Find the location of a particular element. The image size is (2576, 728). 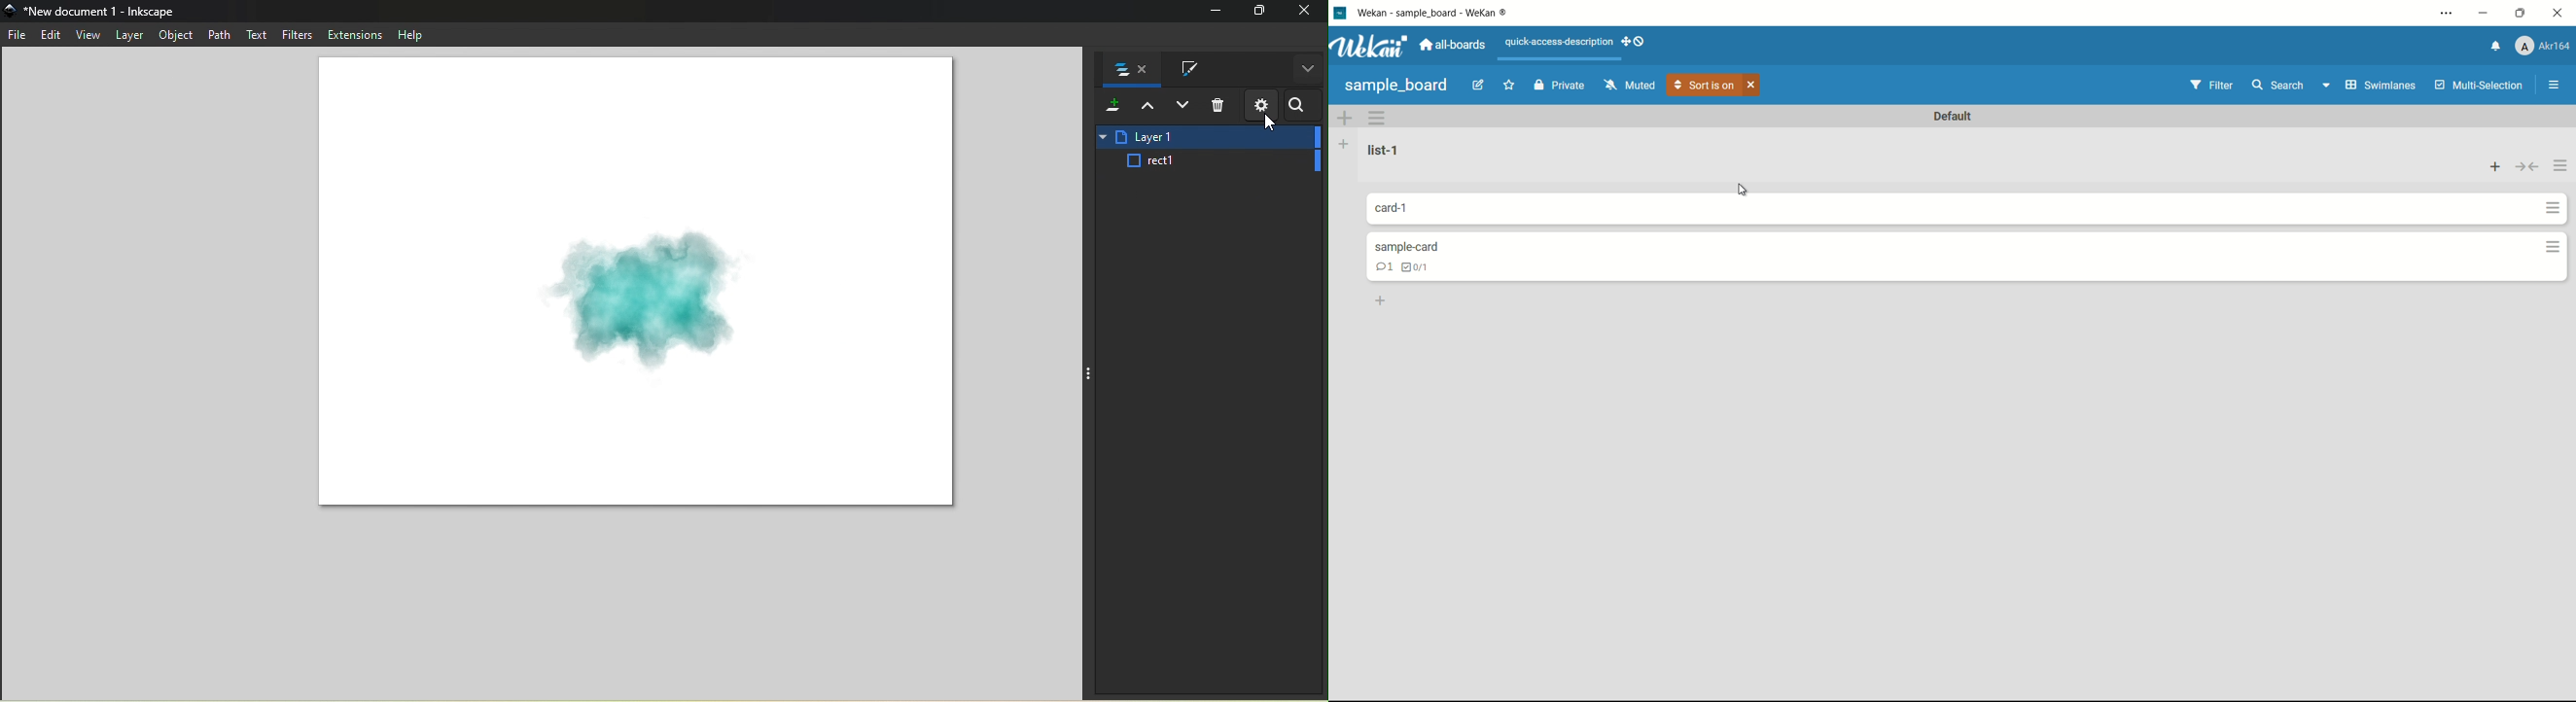

Extensions is located at coordinates (354, 34).